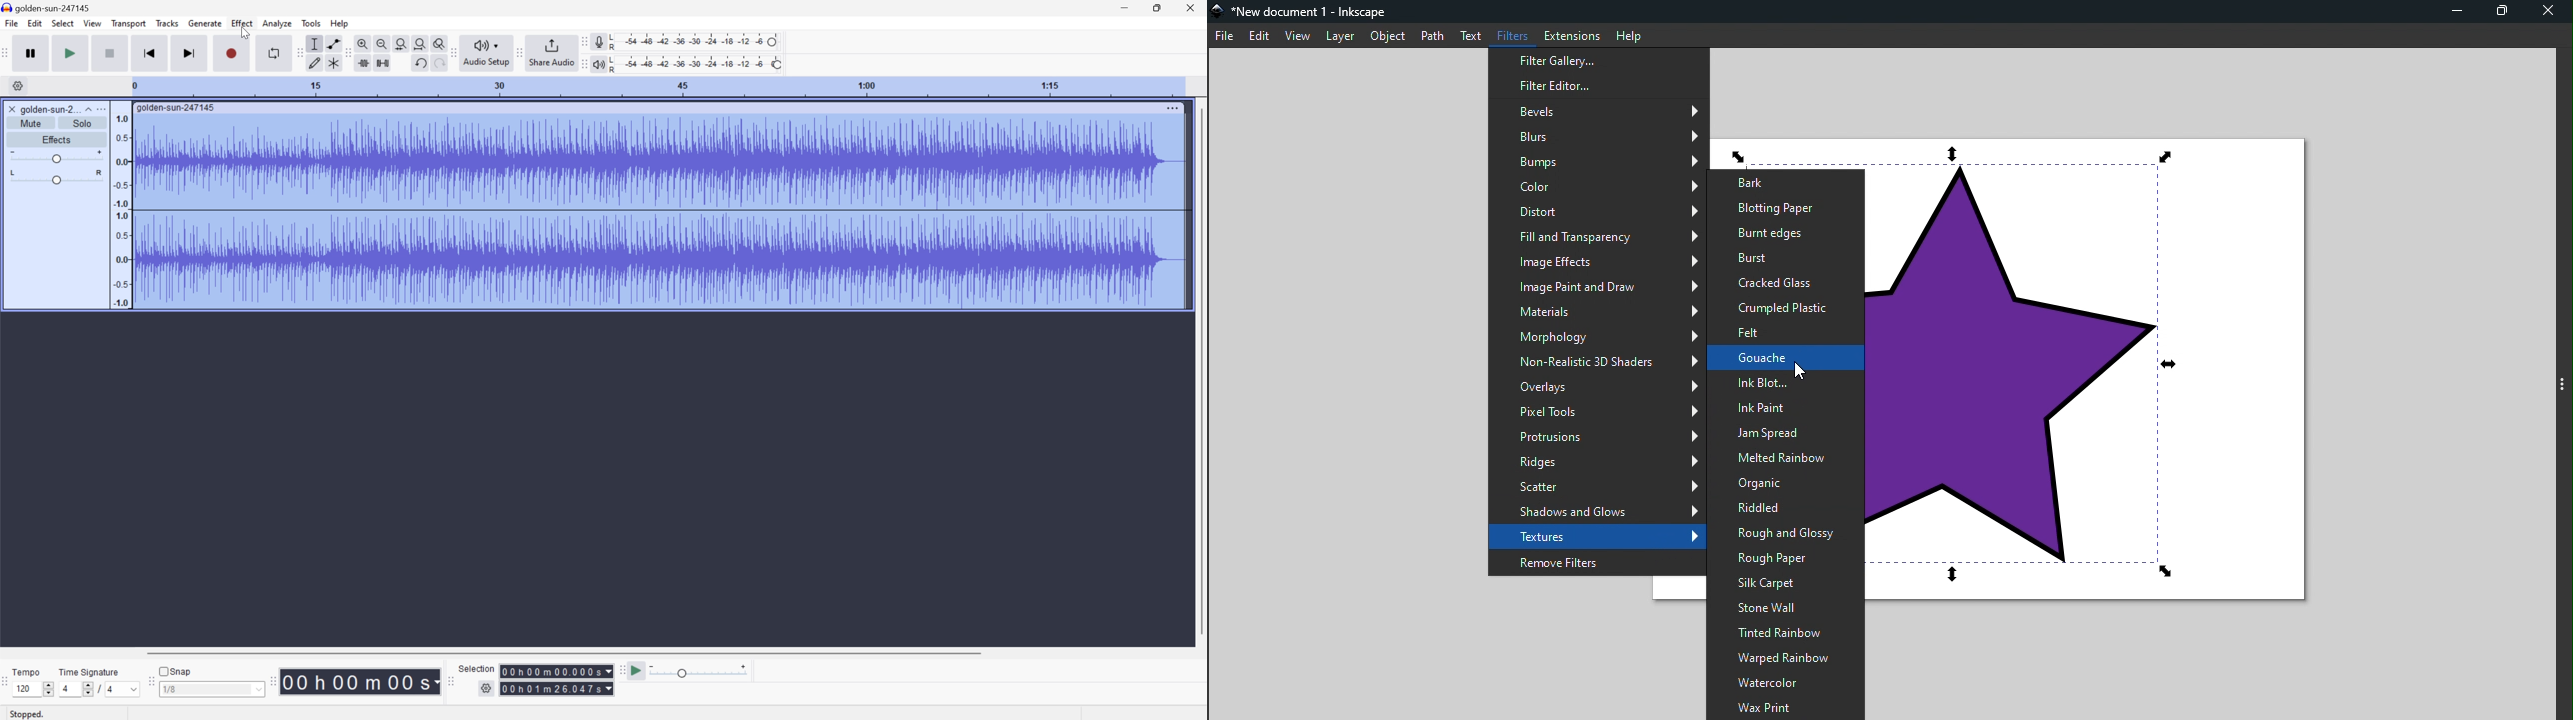 The image size is (2576, 728). Describe the element at coordinates (1780, 459) in the screenshot. I see `Melted rainbow` at that location.